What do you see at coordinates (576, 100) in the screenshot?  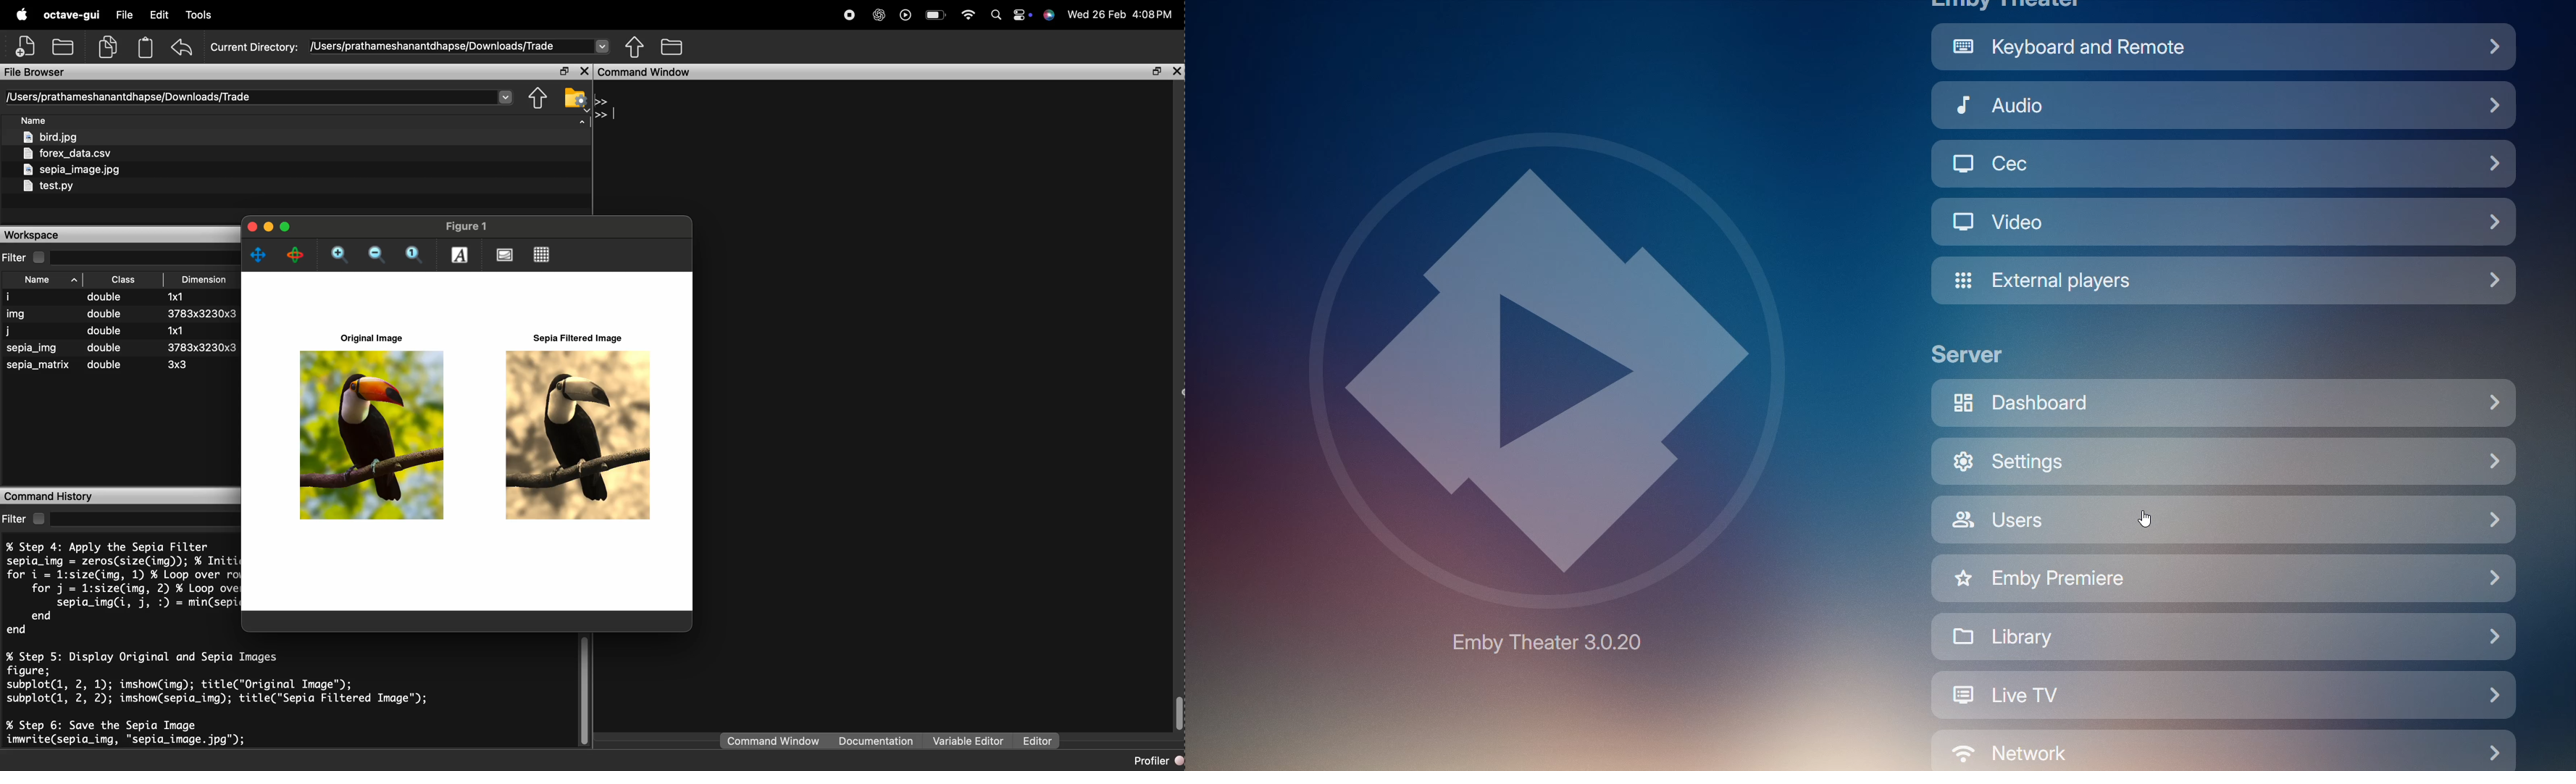 I see `folder settings` at bounding box center [576, 100].